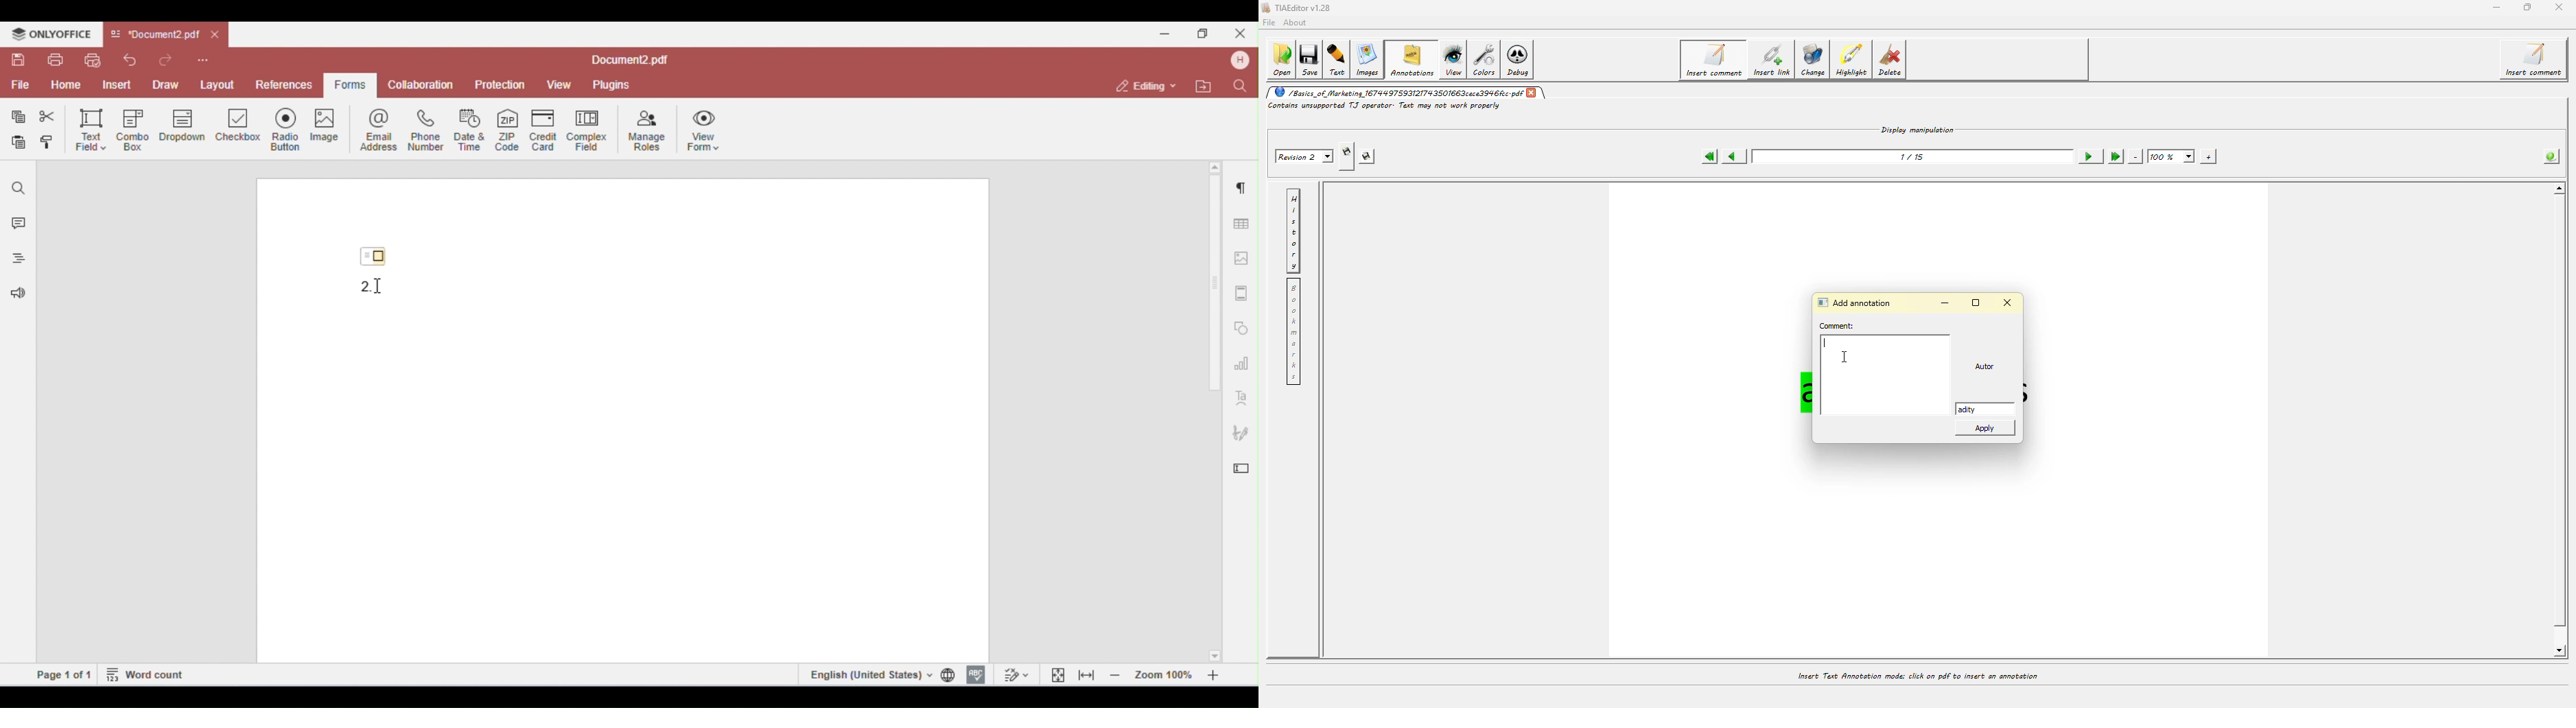 Image resolution: width=2576 pixels, height=728 pixels. Describe the element at coordinates (1396, 92) in the screenshot. I see `/Basics of Marketing 167999759312T793501663cece3996c.pdf` at that location.